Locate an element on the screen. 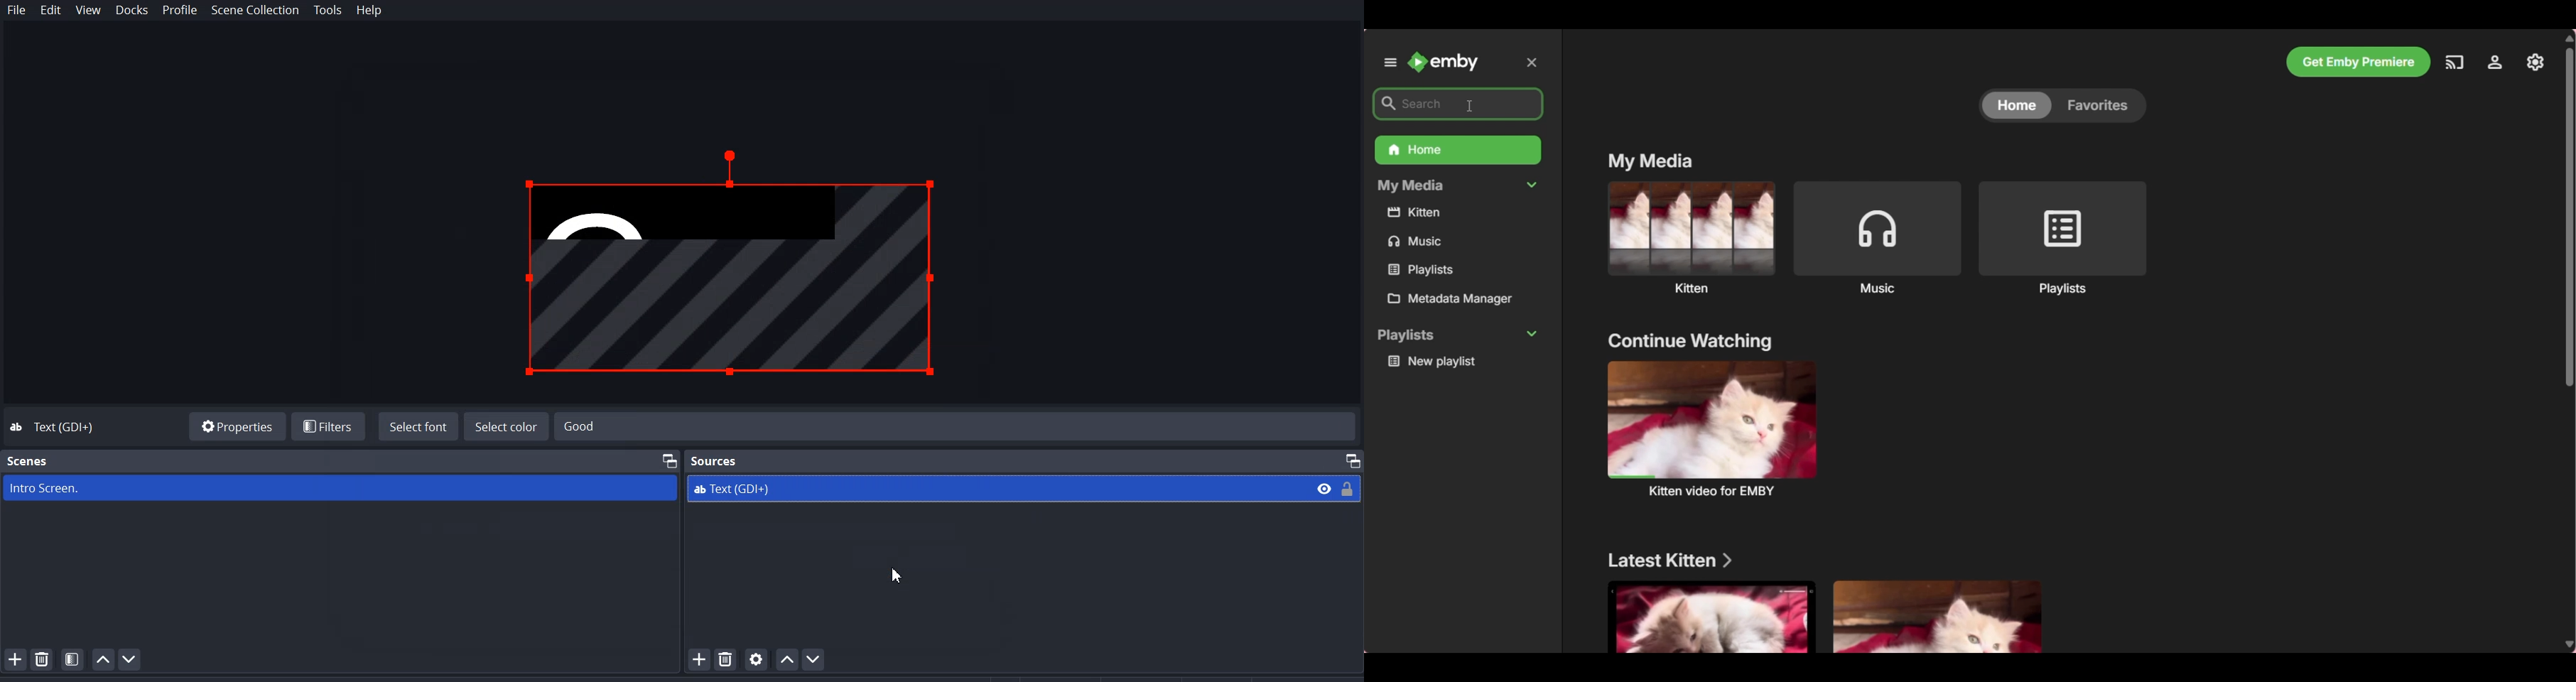 The height and width of the screenshot is (700, 2576). Media under section mentioned above is located at coordinates (1711, 618).